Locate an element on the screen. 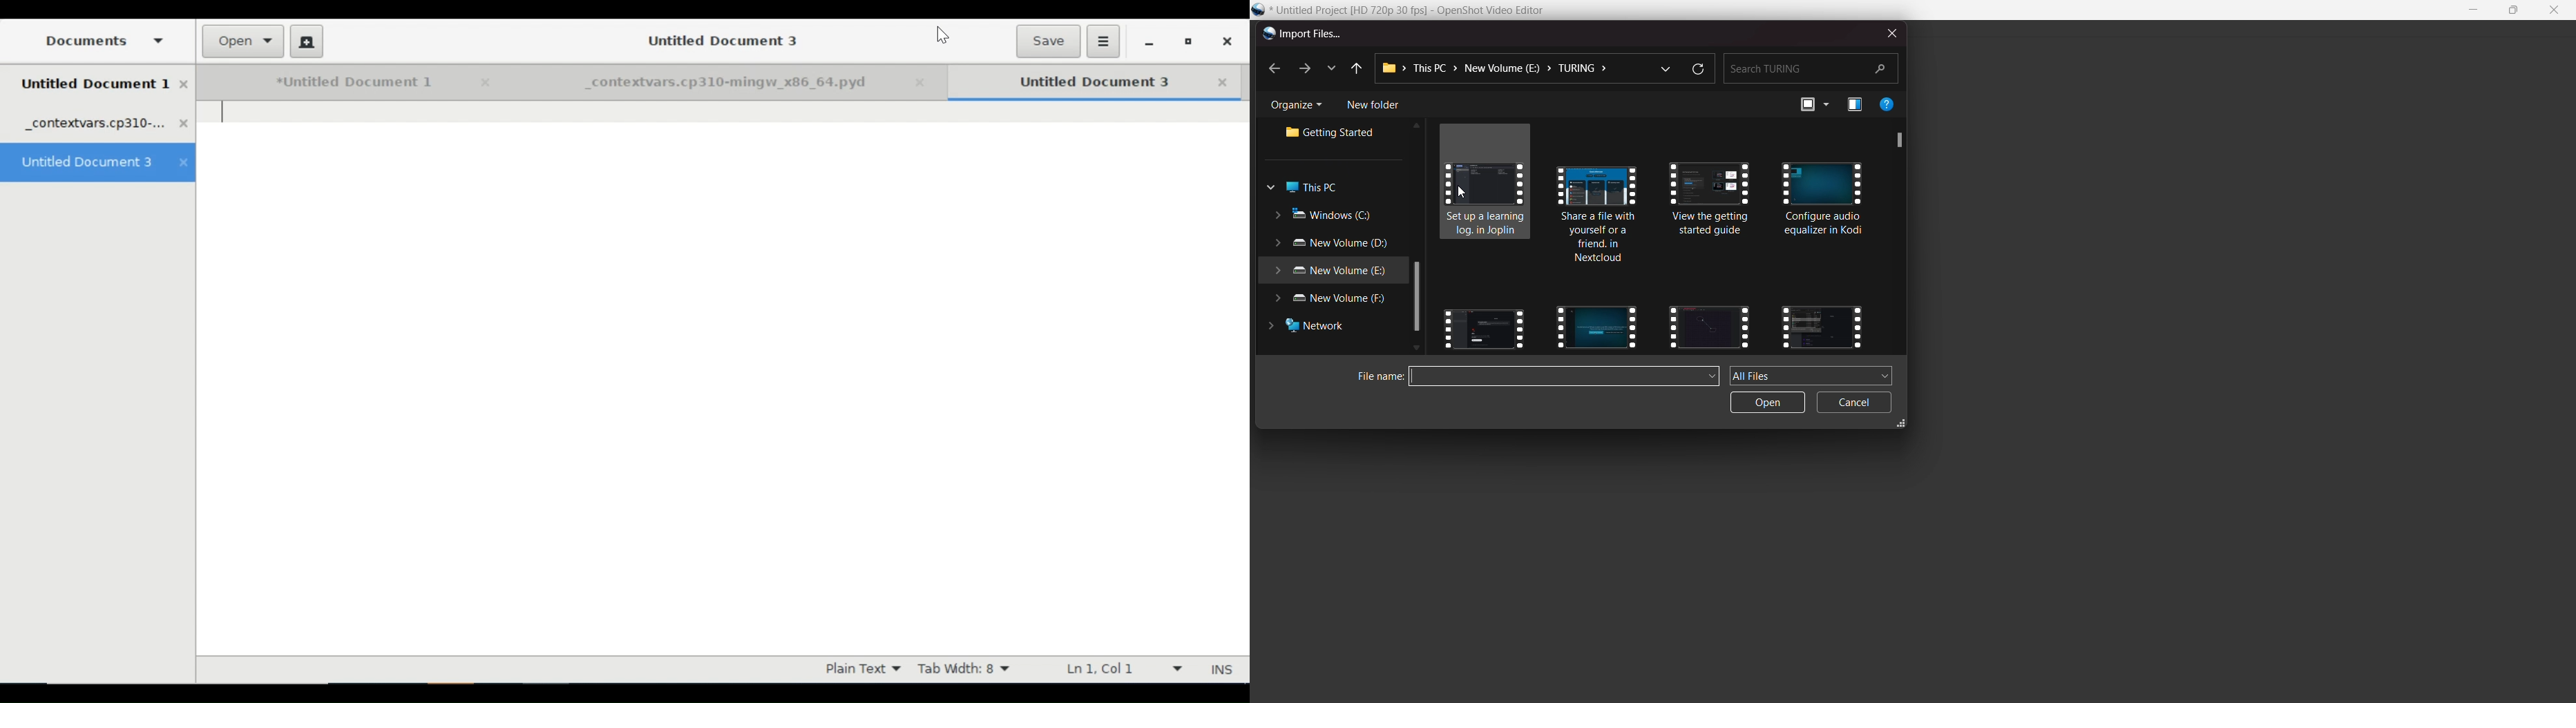 This screenshot has width=2576, height=728. _contextvars.cp310-minger_xc86_64.pyd Tab is located at coordinates (705, 83).